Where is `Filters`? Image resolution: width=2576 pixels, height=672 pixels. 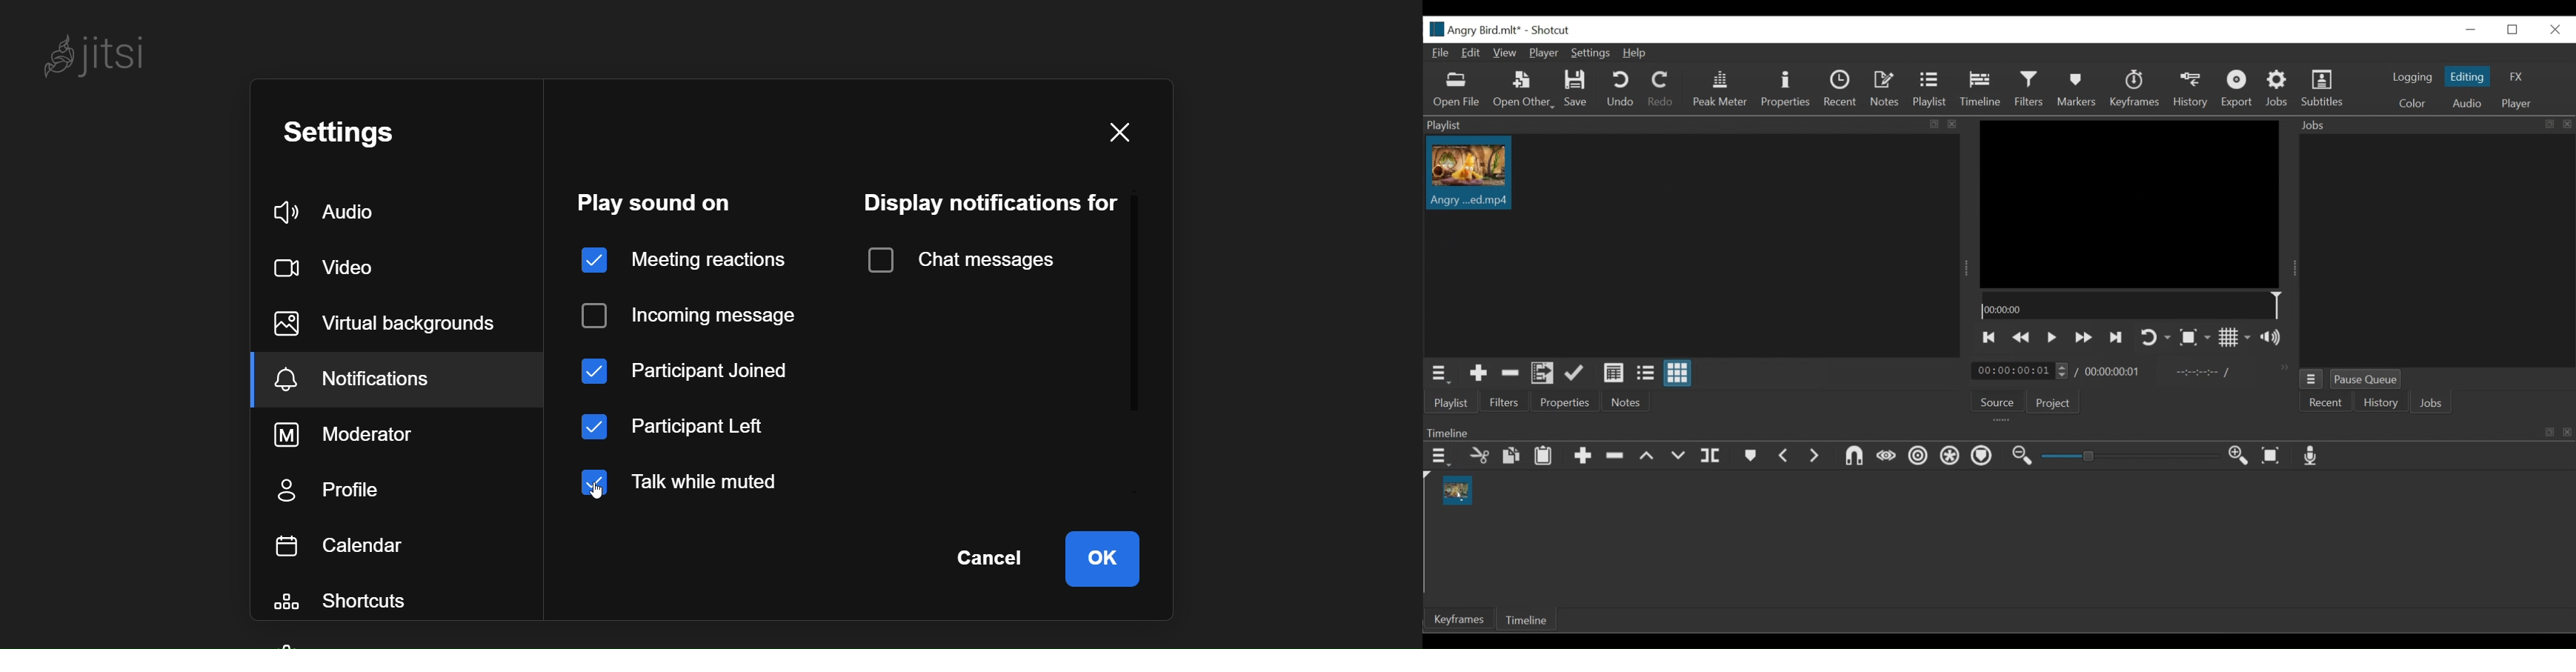
Filters is located at coordinates (2030, 88).